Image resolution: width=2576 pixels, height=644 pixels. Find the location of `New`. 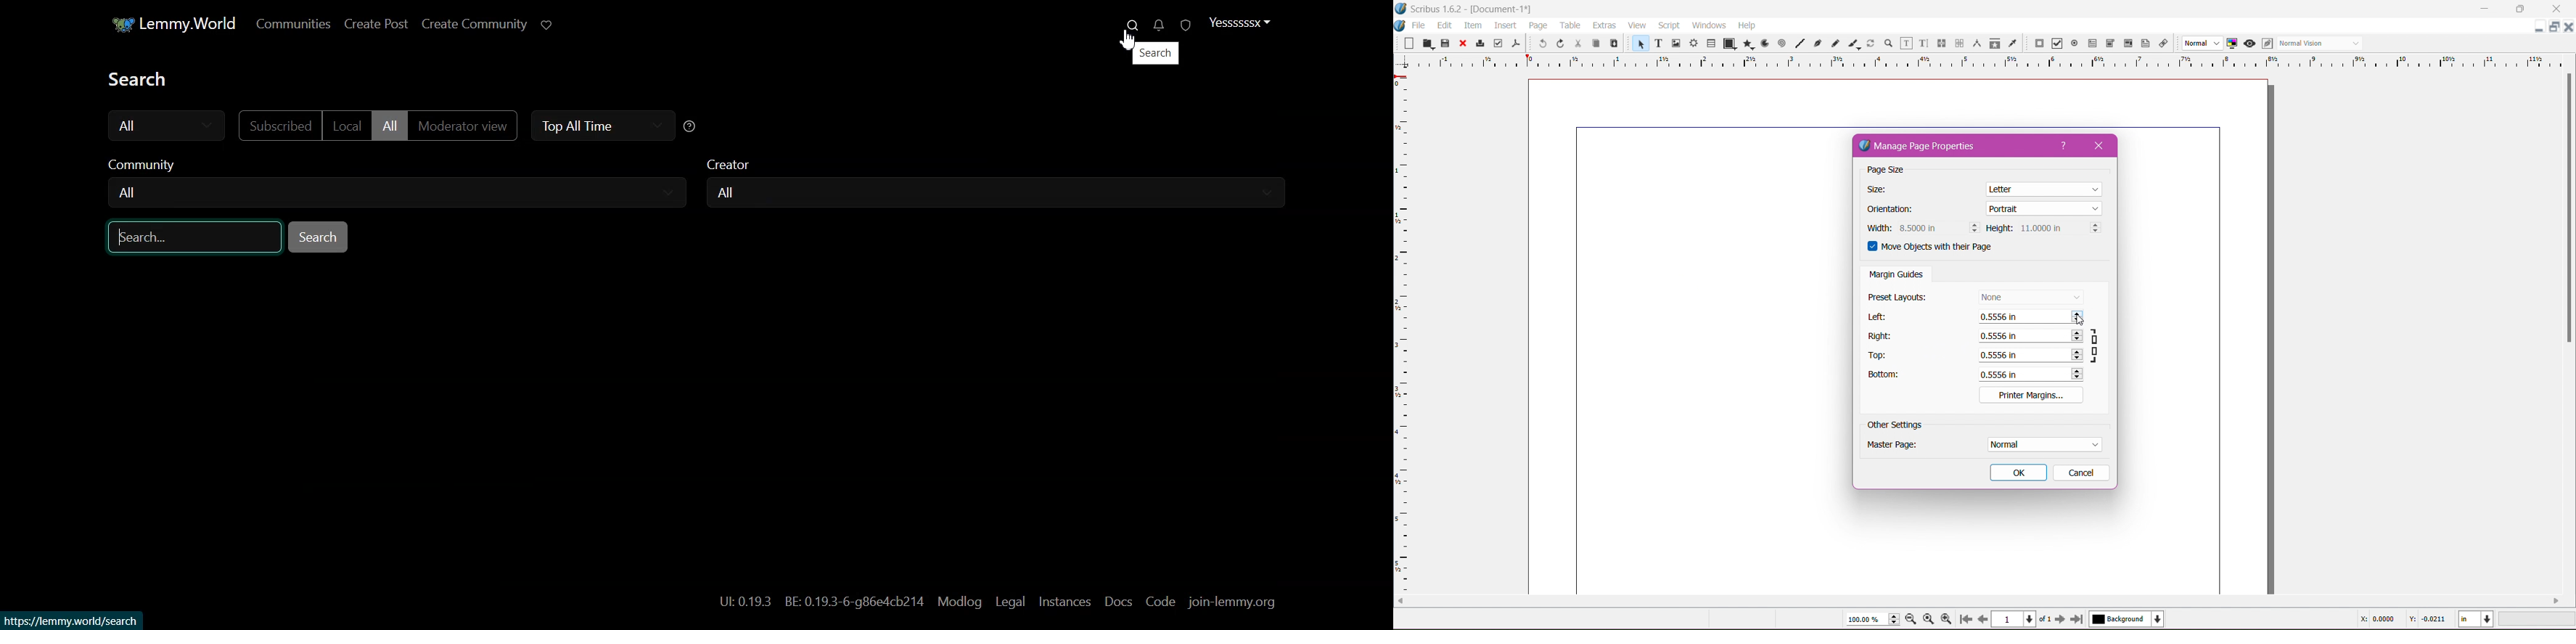

New is located at coordinates (1405, 43).